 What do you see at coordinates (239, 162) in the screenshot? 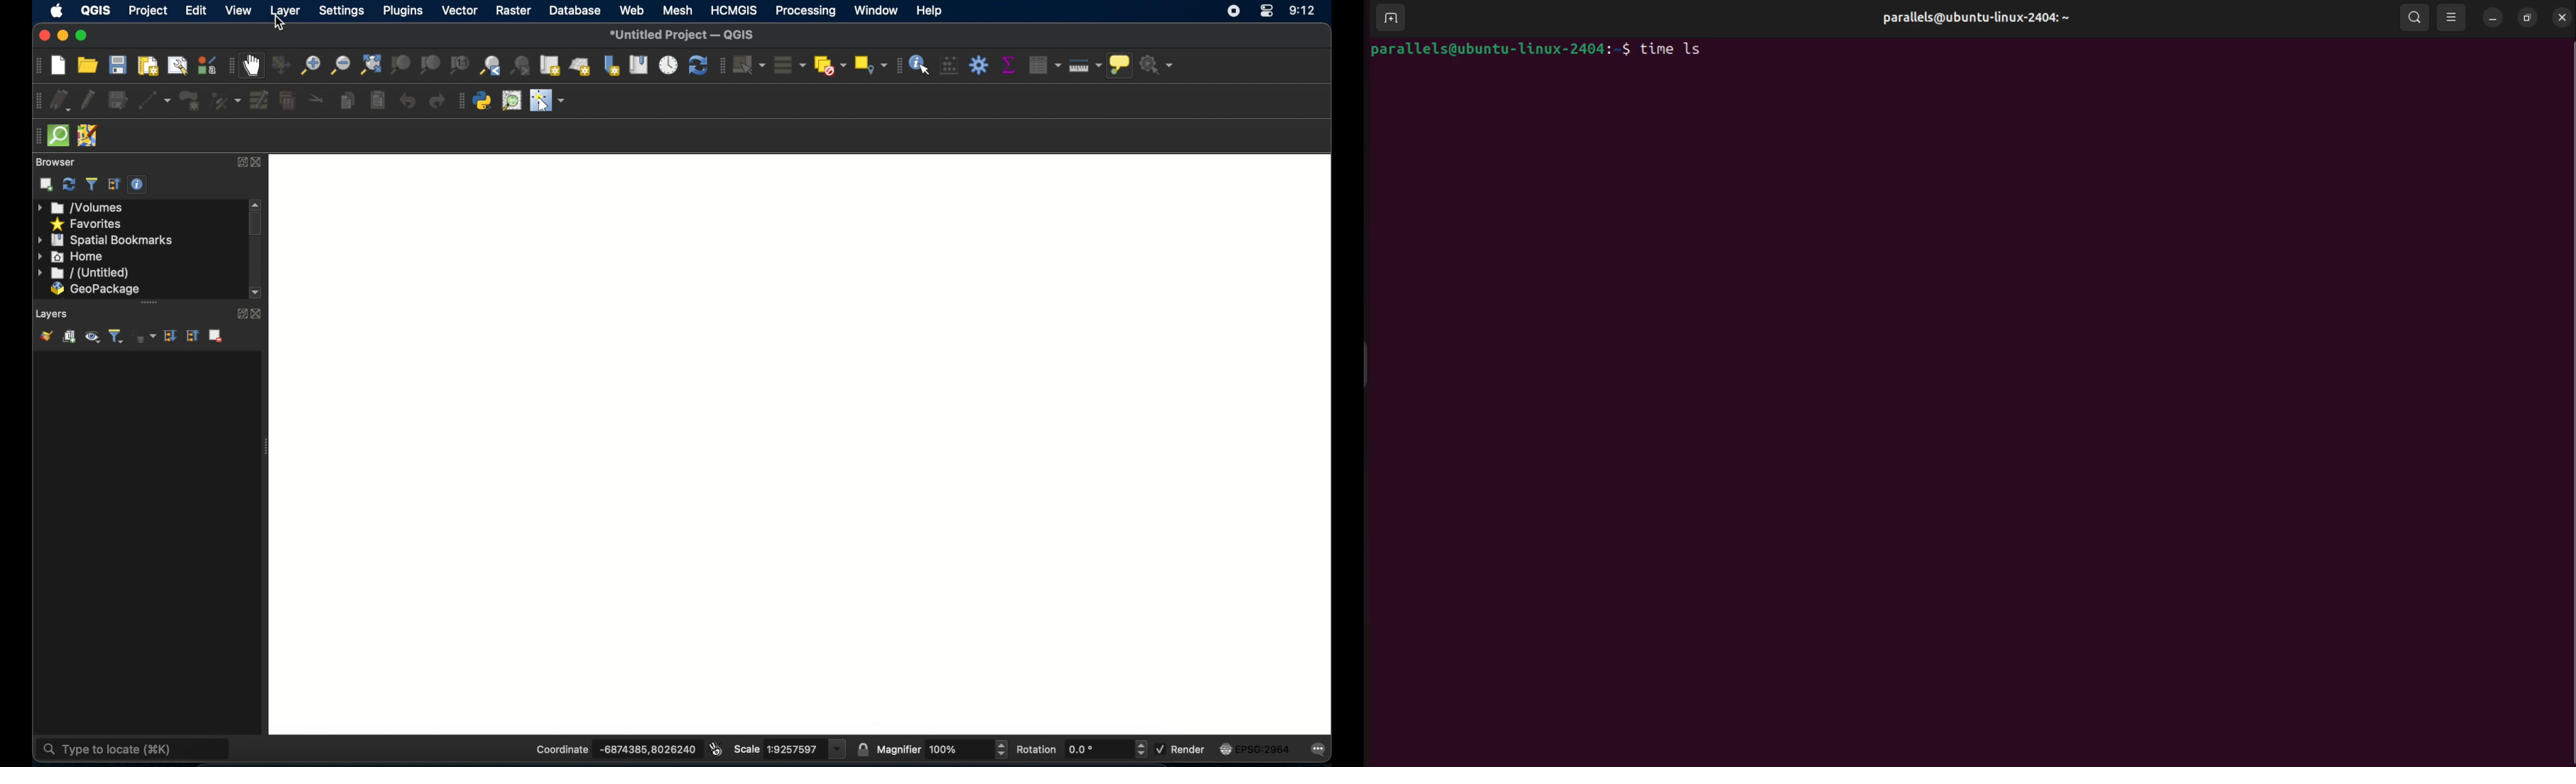
I see `expand` at bounding box center [239, 162].